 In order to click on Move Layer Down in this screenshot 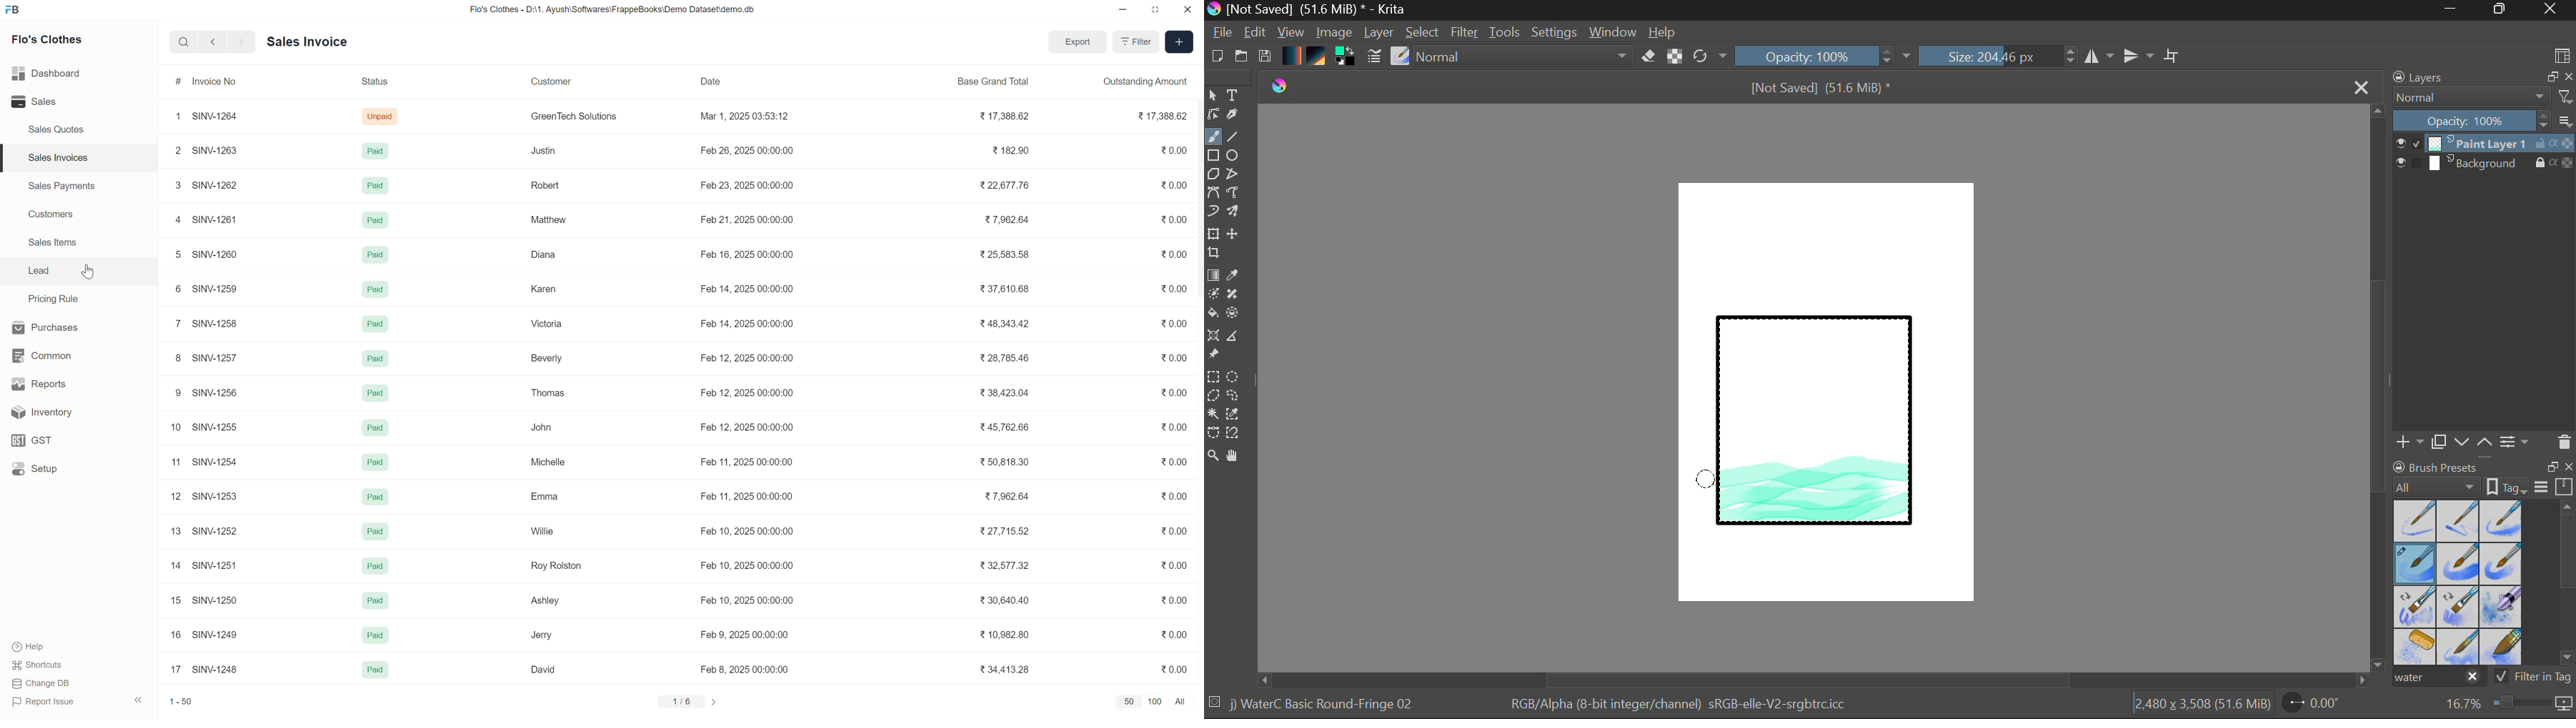, I will do `click(2463, 442)`.